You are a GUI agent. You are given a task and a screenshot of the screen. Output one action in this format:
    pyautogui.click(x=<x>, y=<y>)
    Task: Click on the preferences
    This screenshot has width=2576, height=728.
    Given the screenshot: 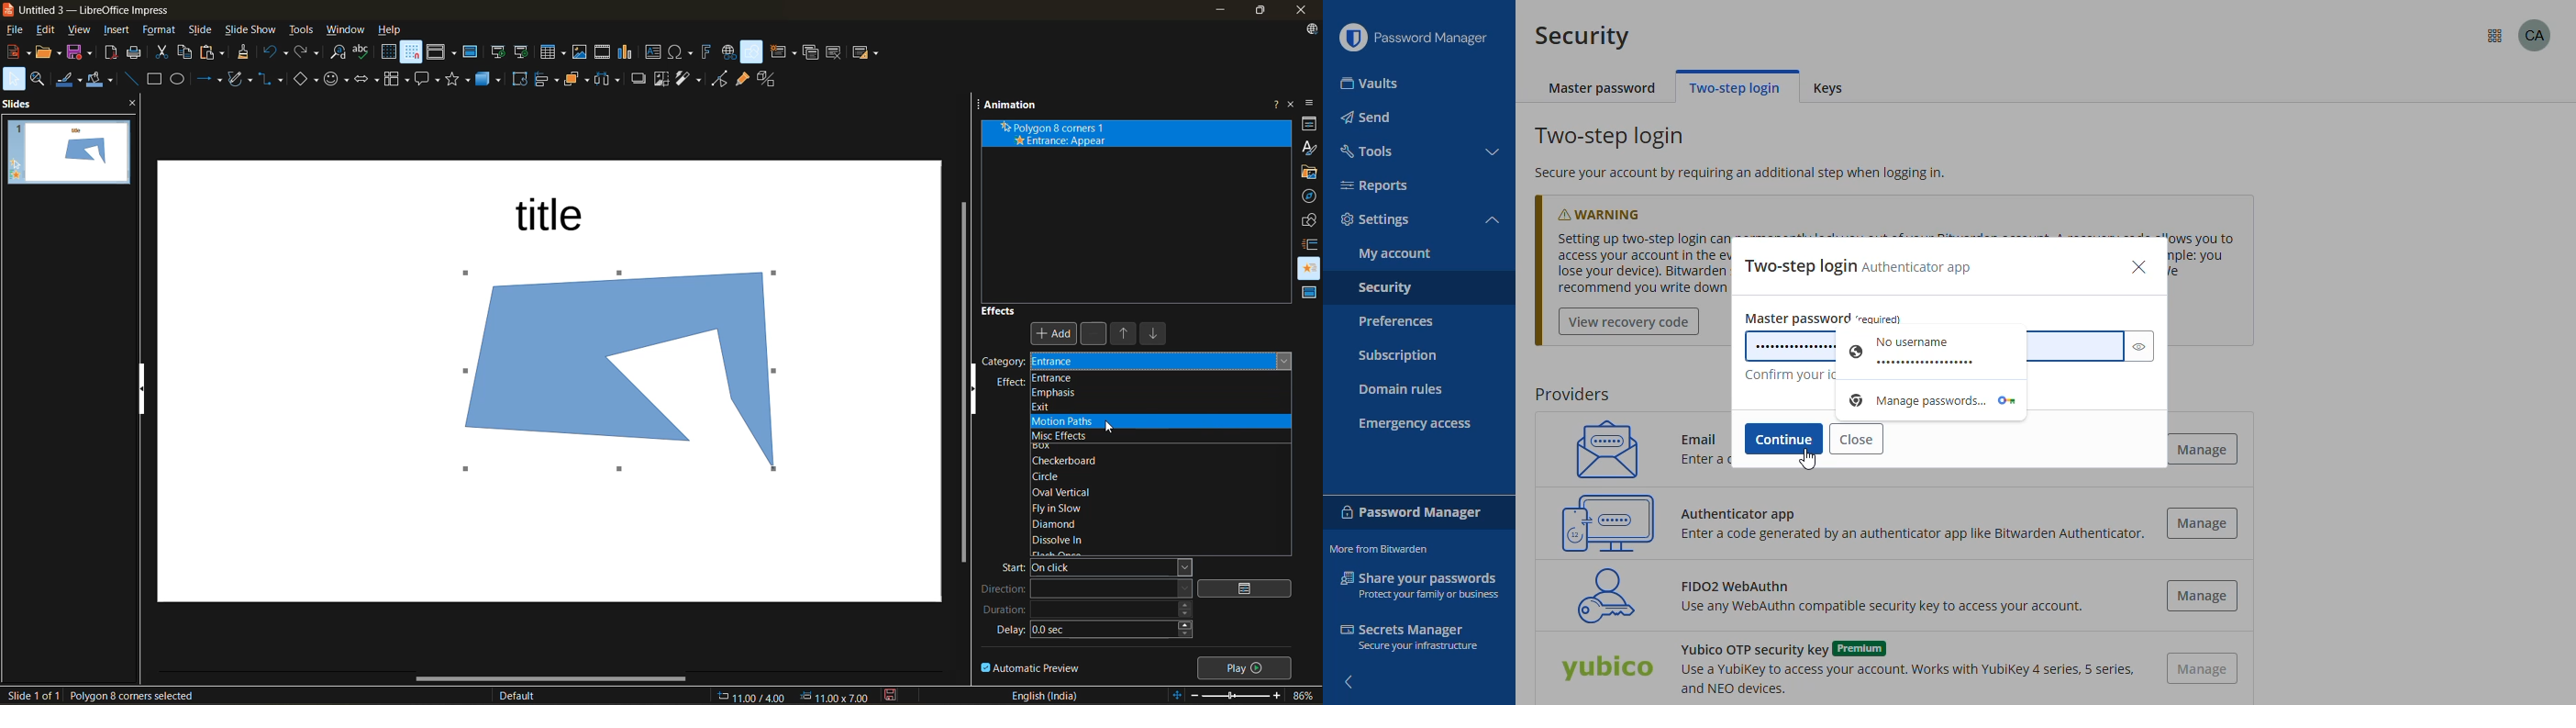 What is the action you would take?
    pyautogui.click(x=1394, y=321)
    